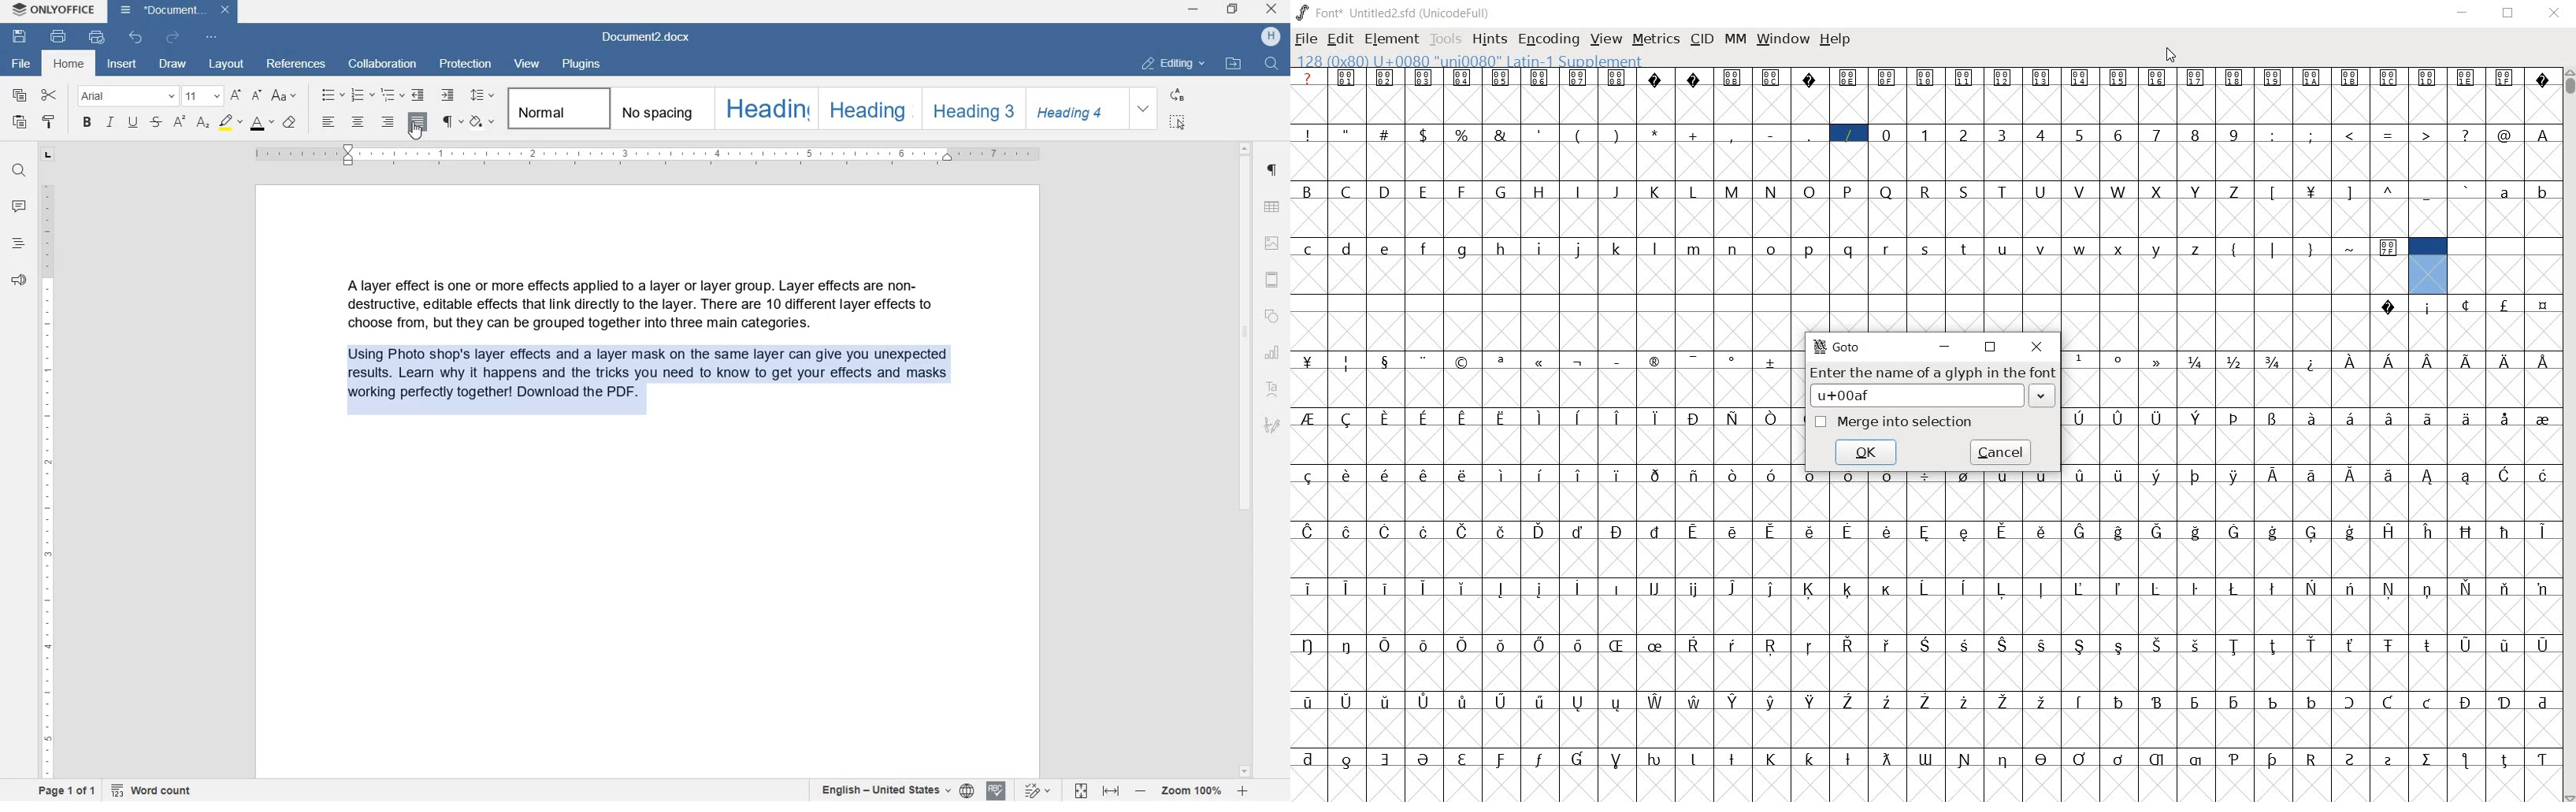 Image resolution: width=2576 pixels, height=812 pixels. I want to click on NORMAL, so click(556, 111).